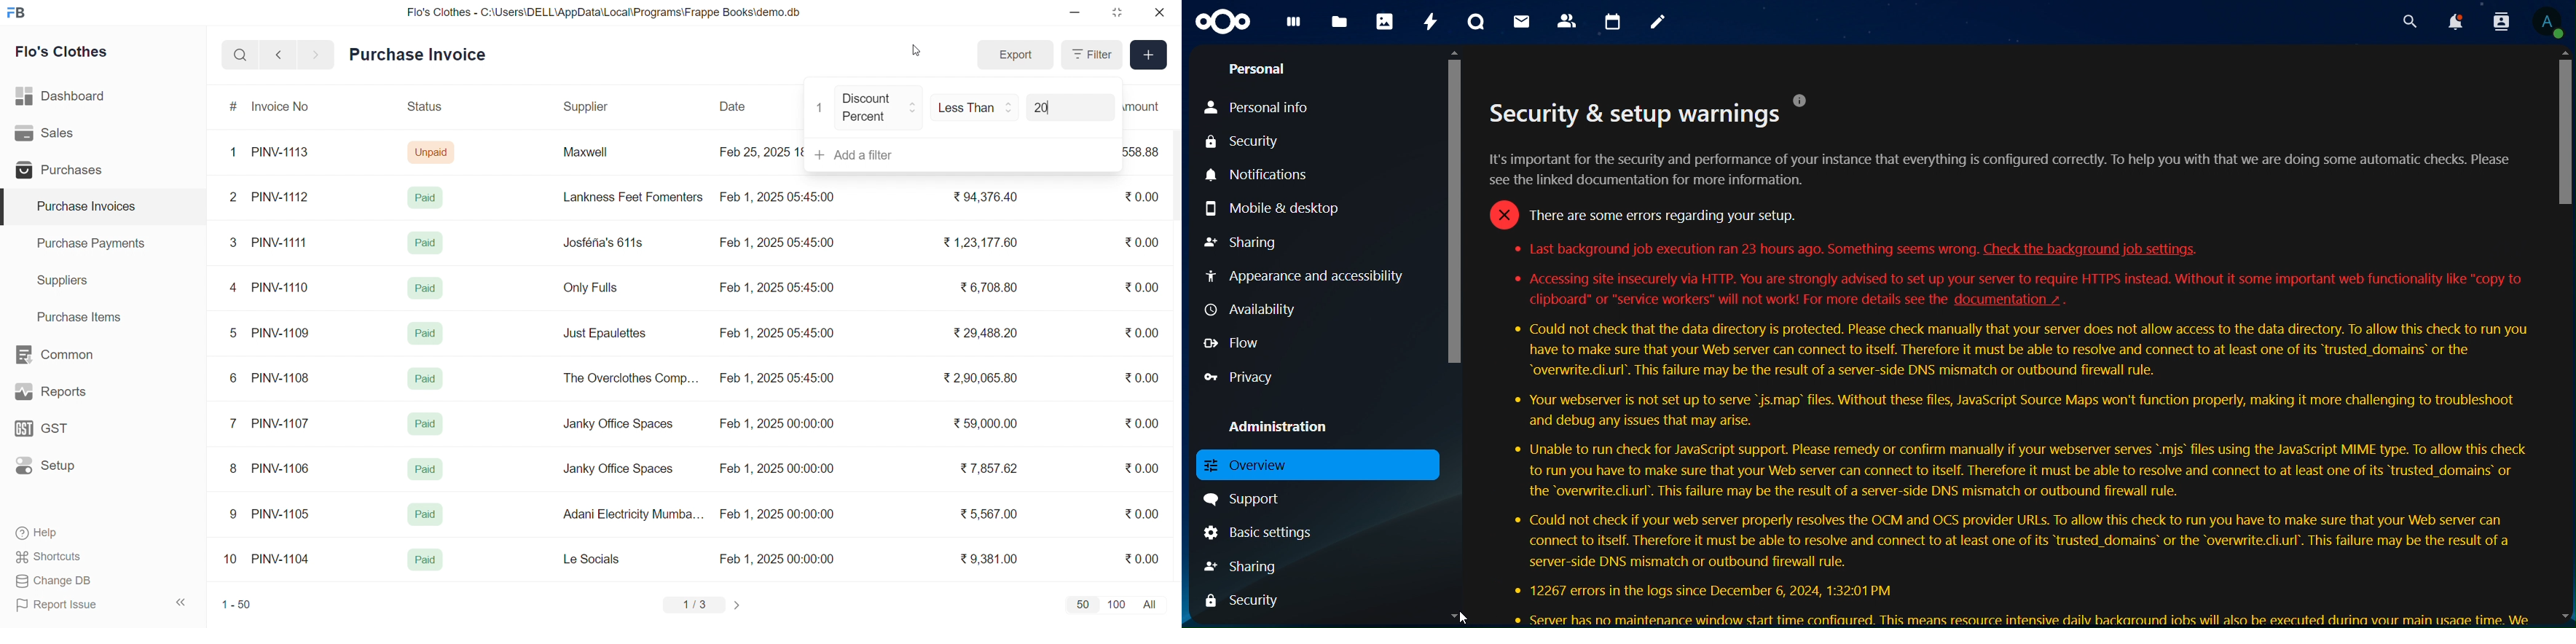  I want to click on The Overclothes Comp..., so click(629, 377).